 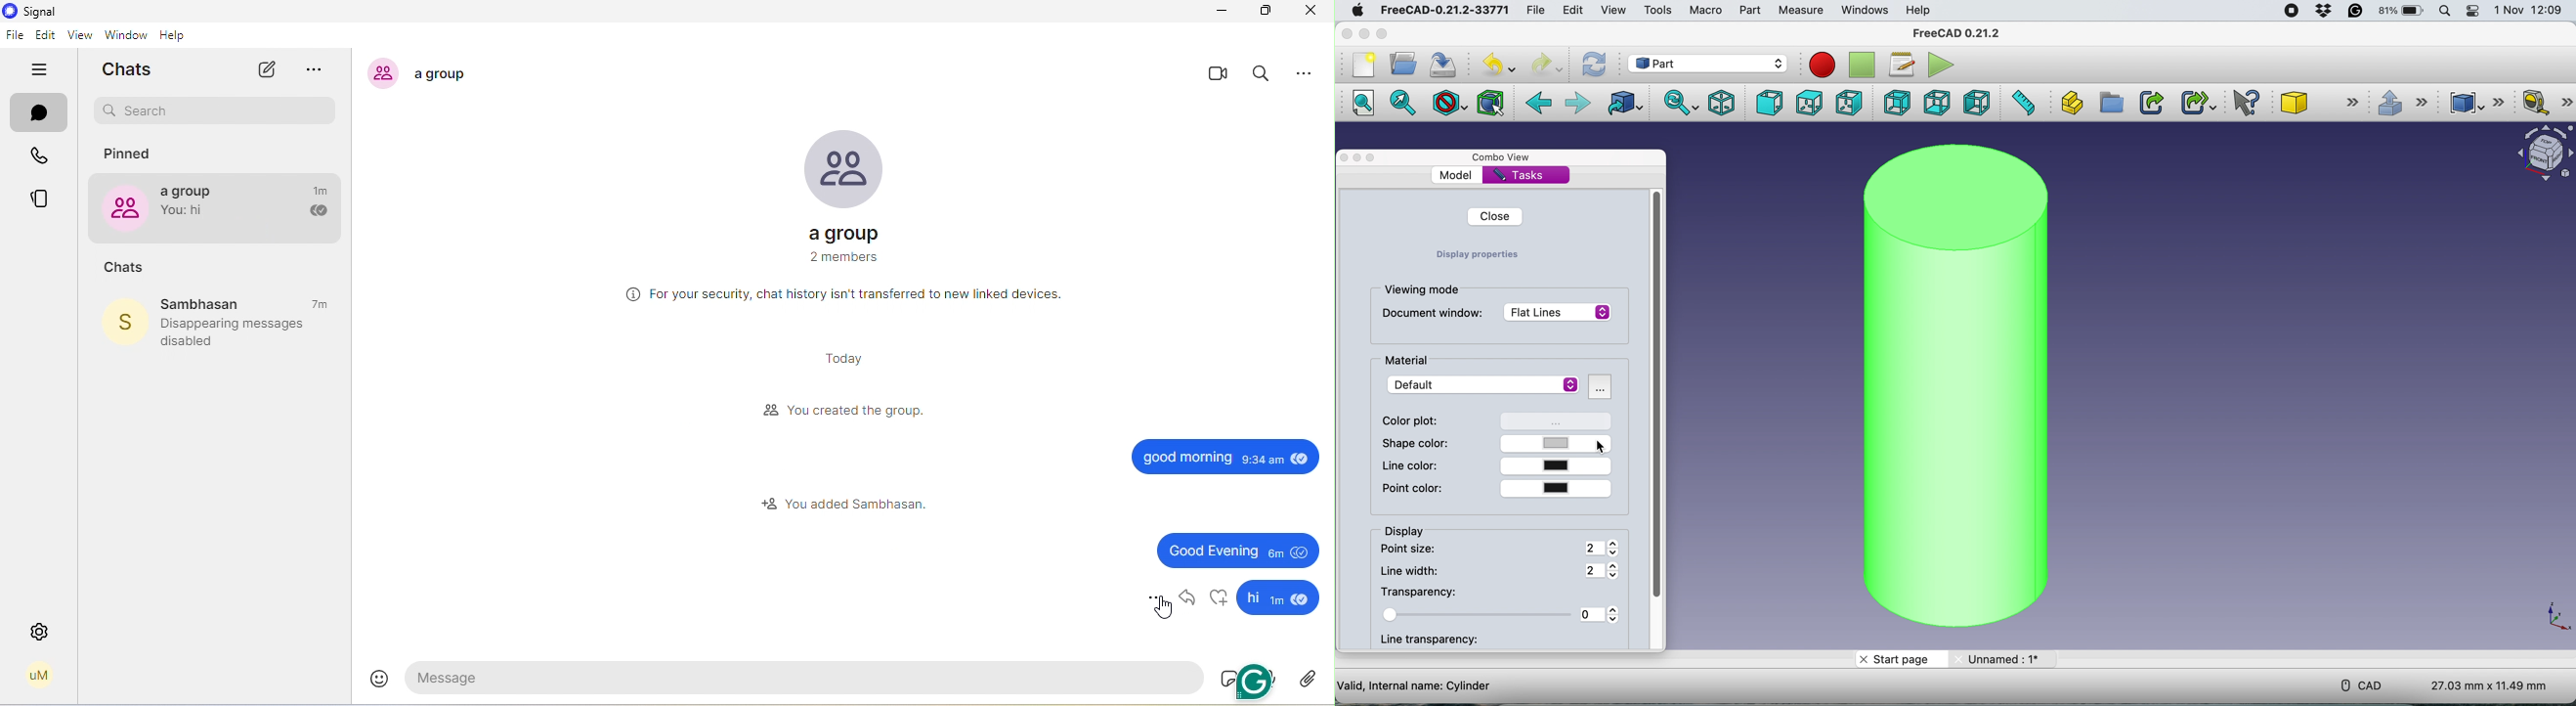 What do you see at coordinates (1821, 65) in the screenshot?
I see `record macros` at bounding box center [1821, 65].